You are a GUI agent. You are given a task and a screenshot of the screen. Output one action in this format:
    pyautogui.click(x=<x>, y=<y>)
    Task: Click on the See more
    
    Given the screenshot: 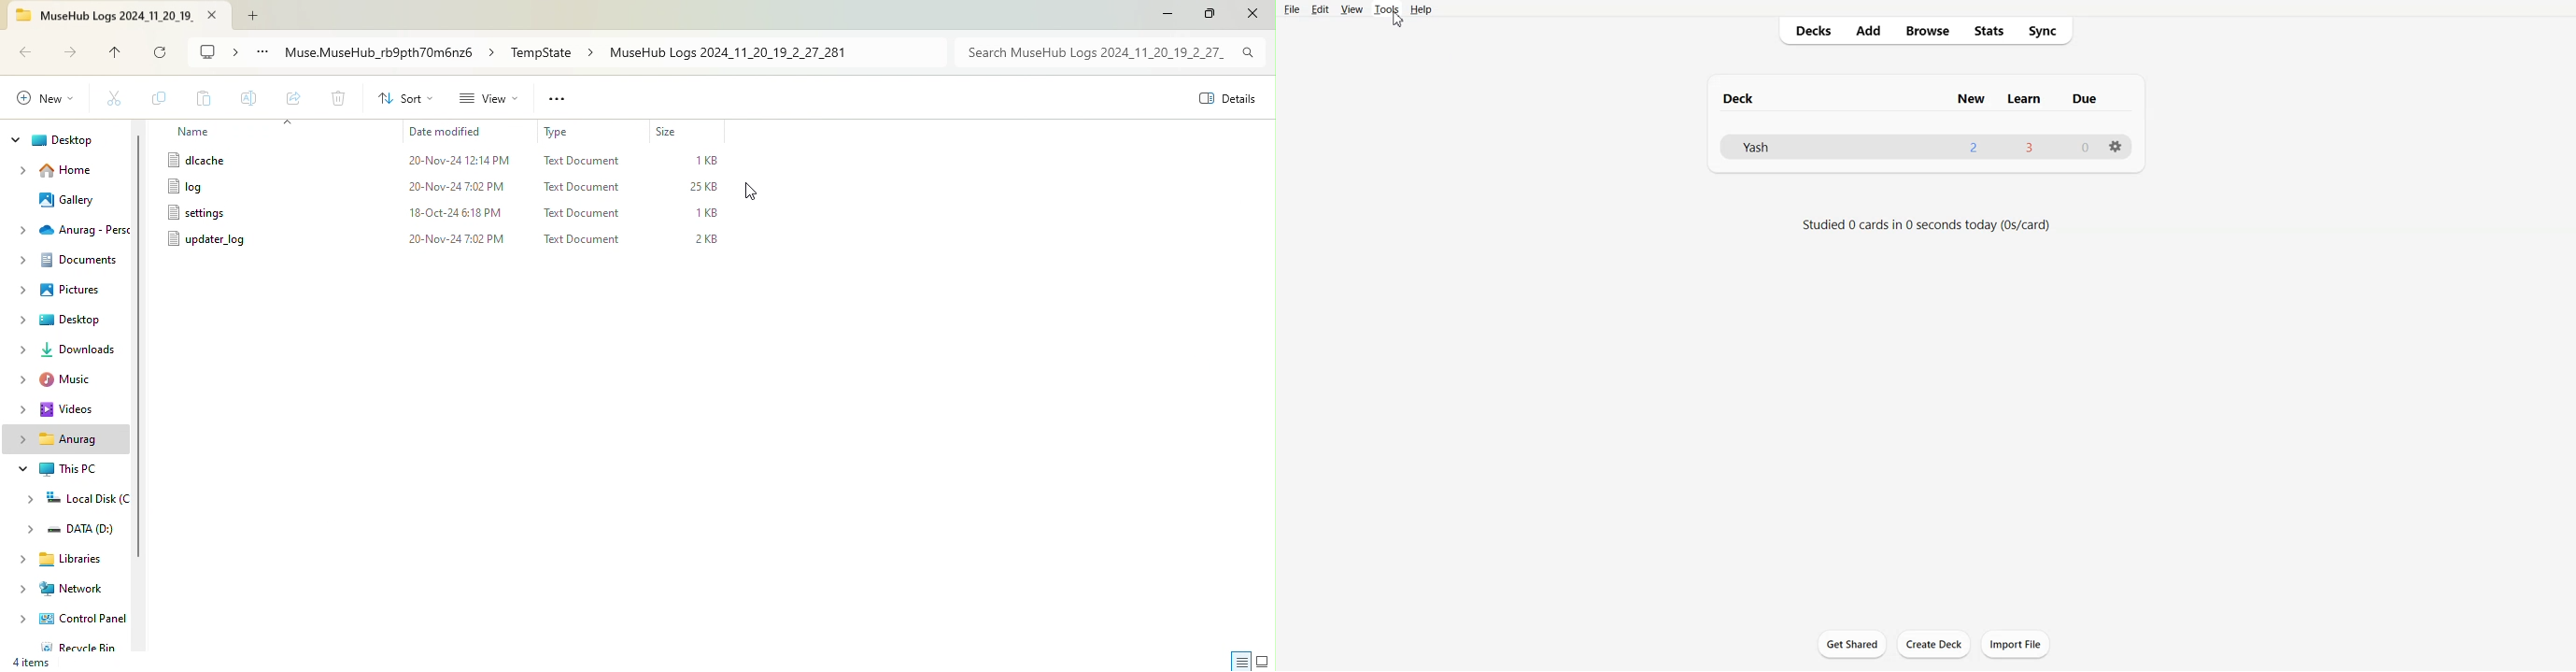 What is the action you would take?
    pyautogui.click(x=558, y=101)
    